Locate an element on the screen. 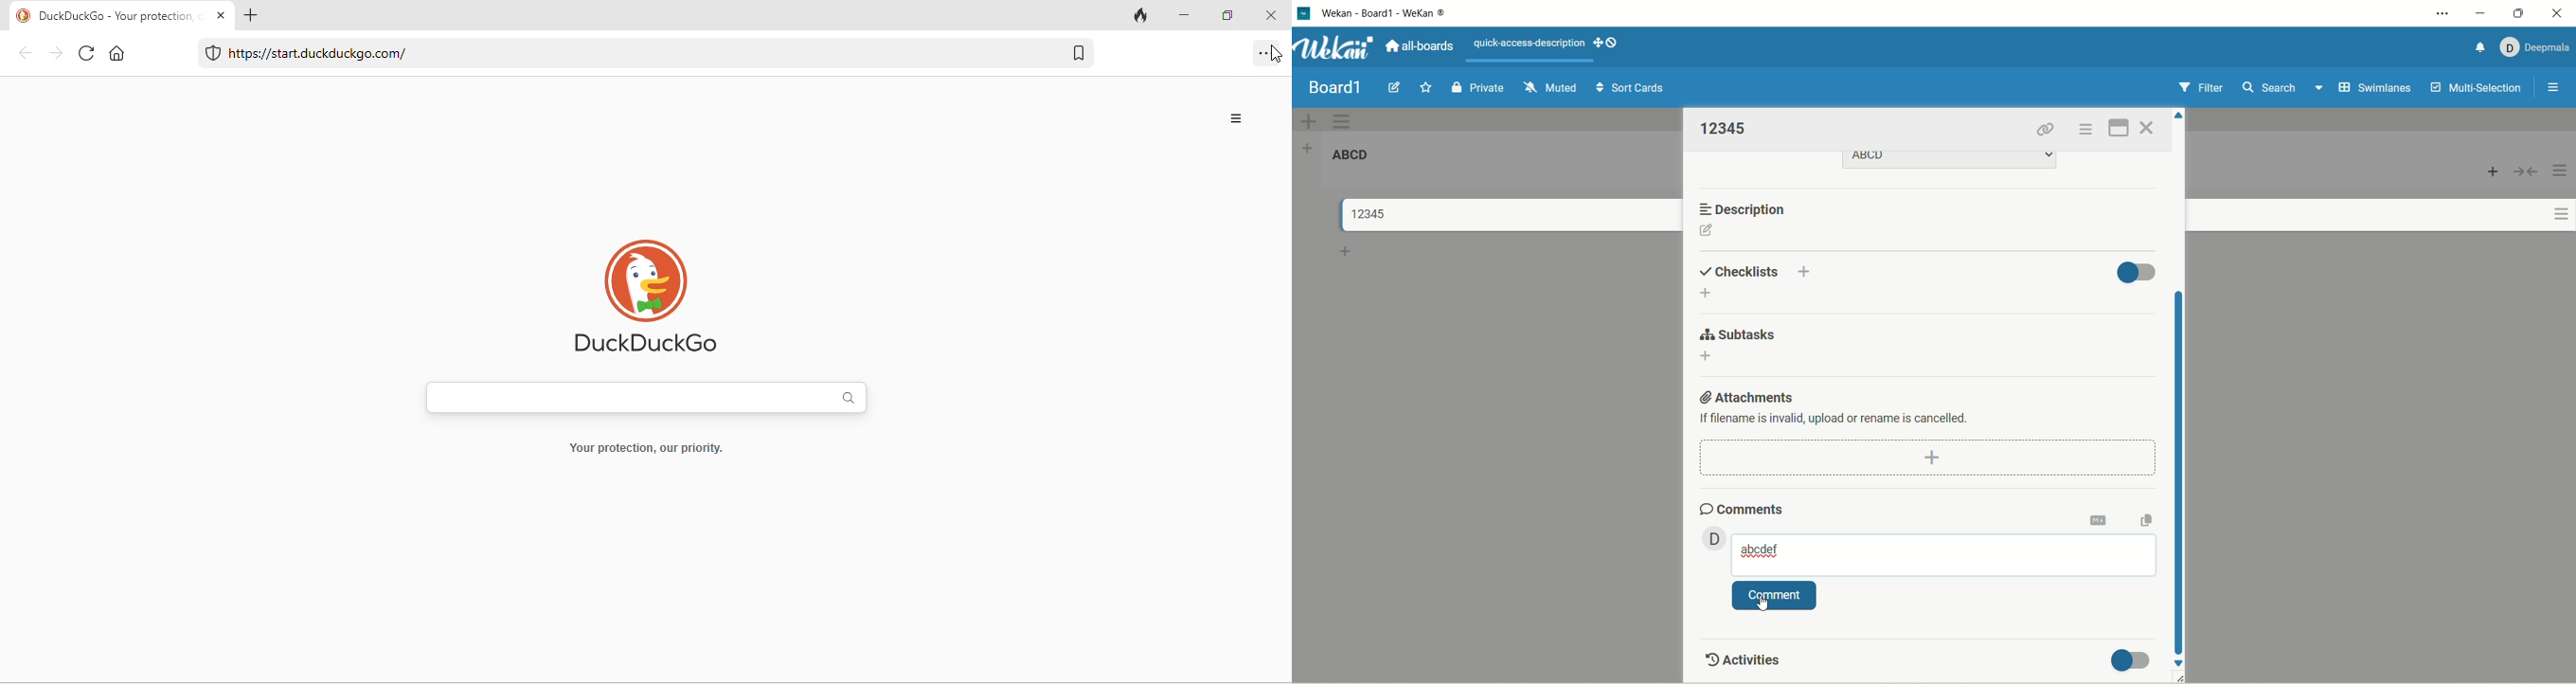 The width and height of the screenshot is (2576, 700). sort cards is located at coordinates (1631, 90).